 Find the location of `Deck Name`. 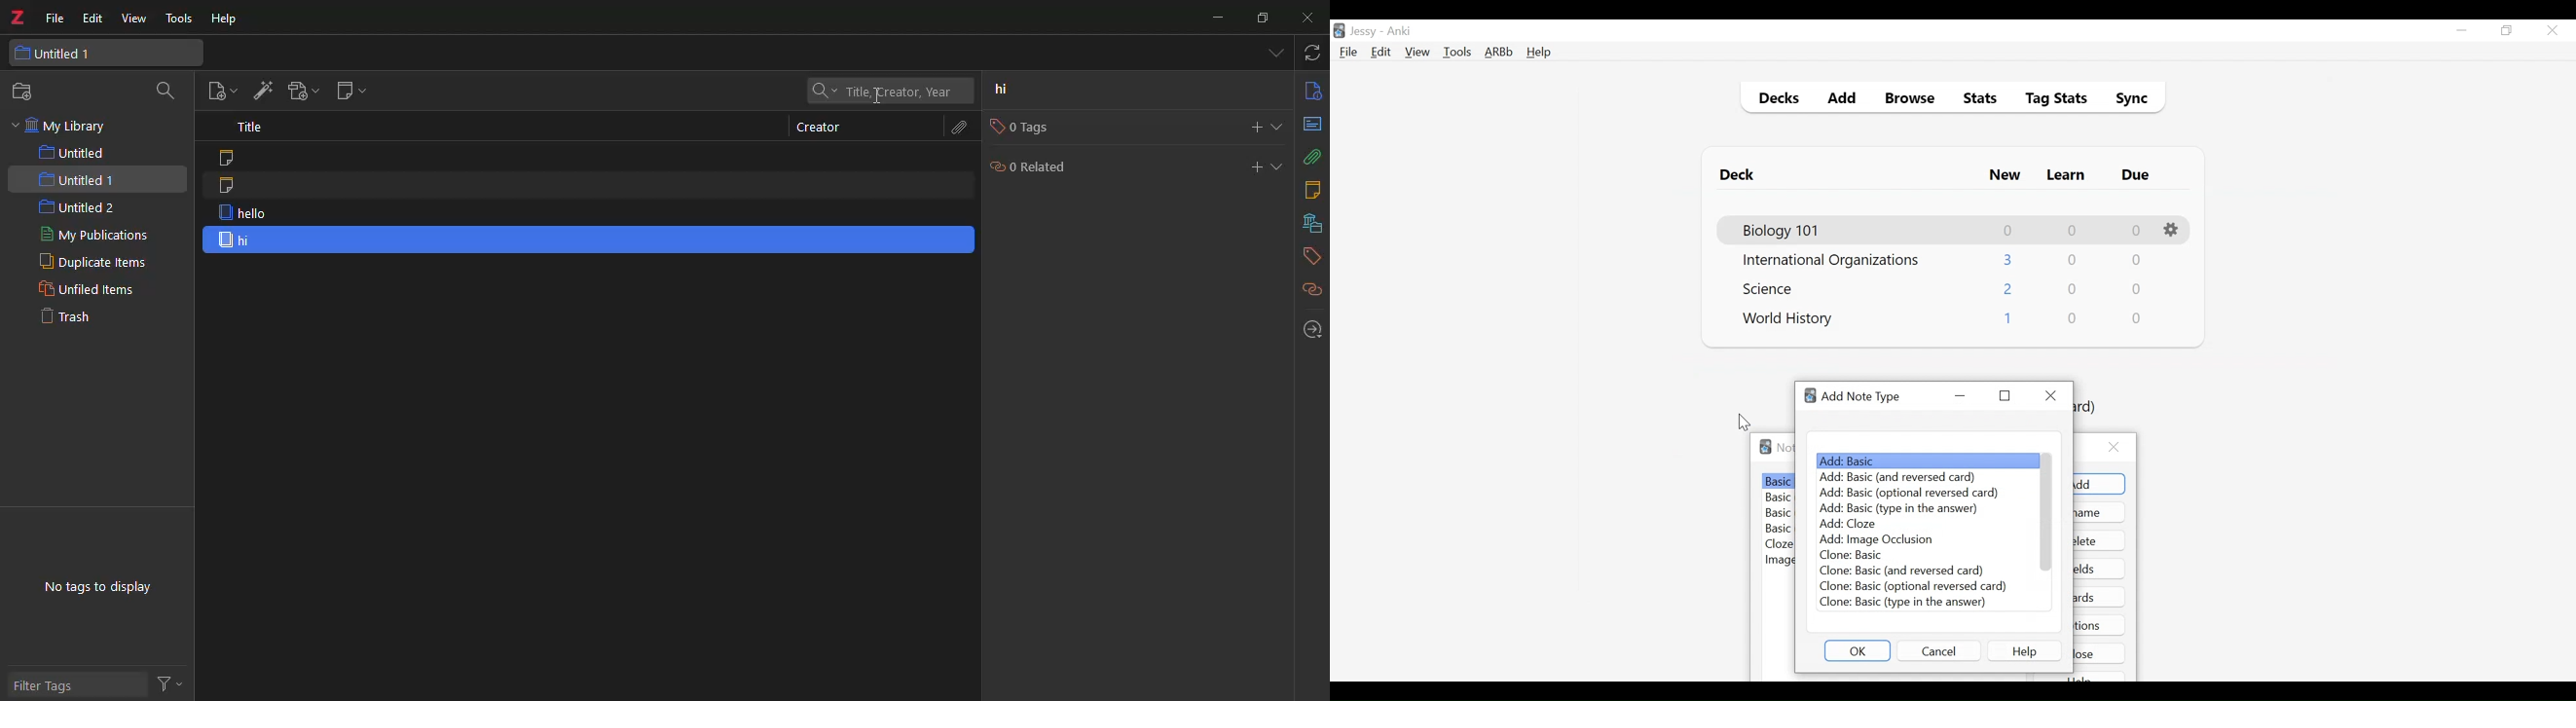

Deck Name is located at coordinates (1788, 319).